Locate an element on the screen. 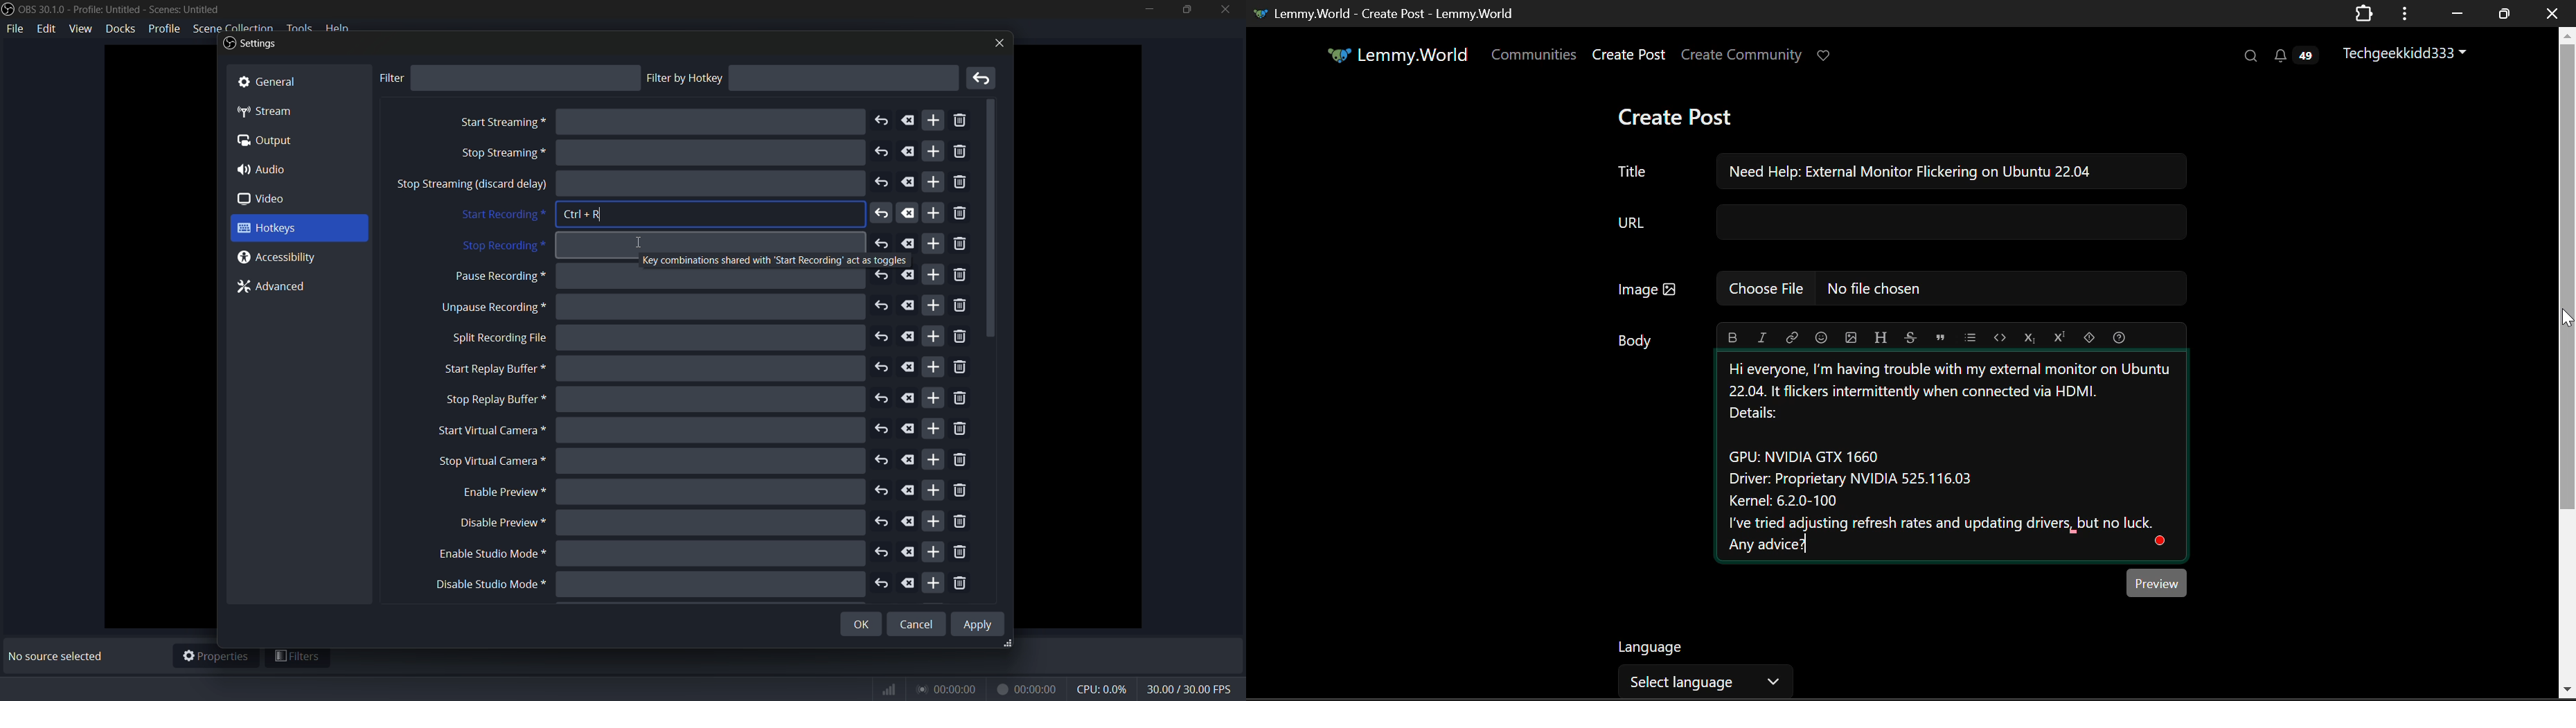 The width and height of the screenshot is (2576, 728). remove is located at coordinates (960, 584).